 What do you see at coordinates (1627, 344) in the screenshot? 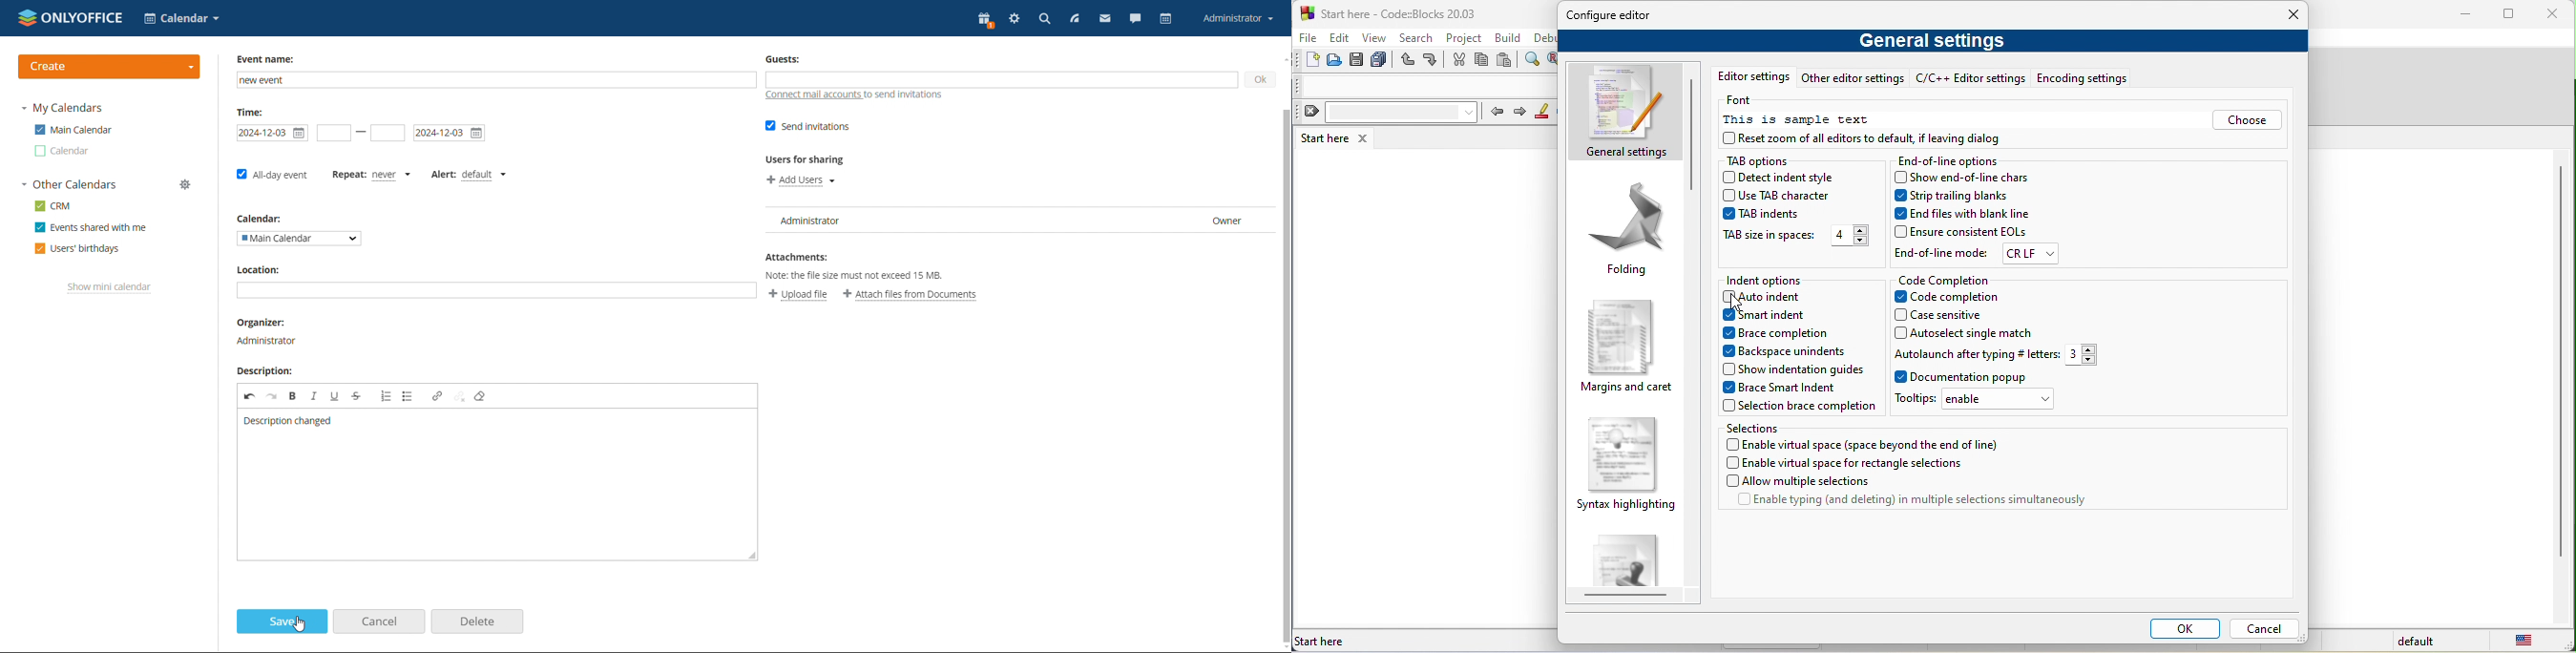
I see `margins and caret` at bounding box center [1627, 344].